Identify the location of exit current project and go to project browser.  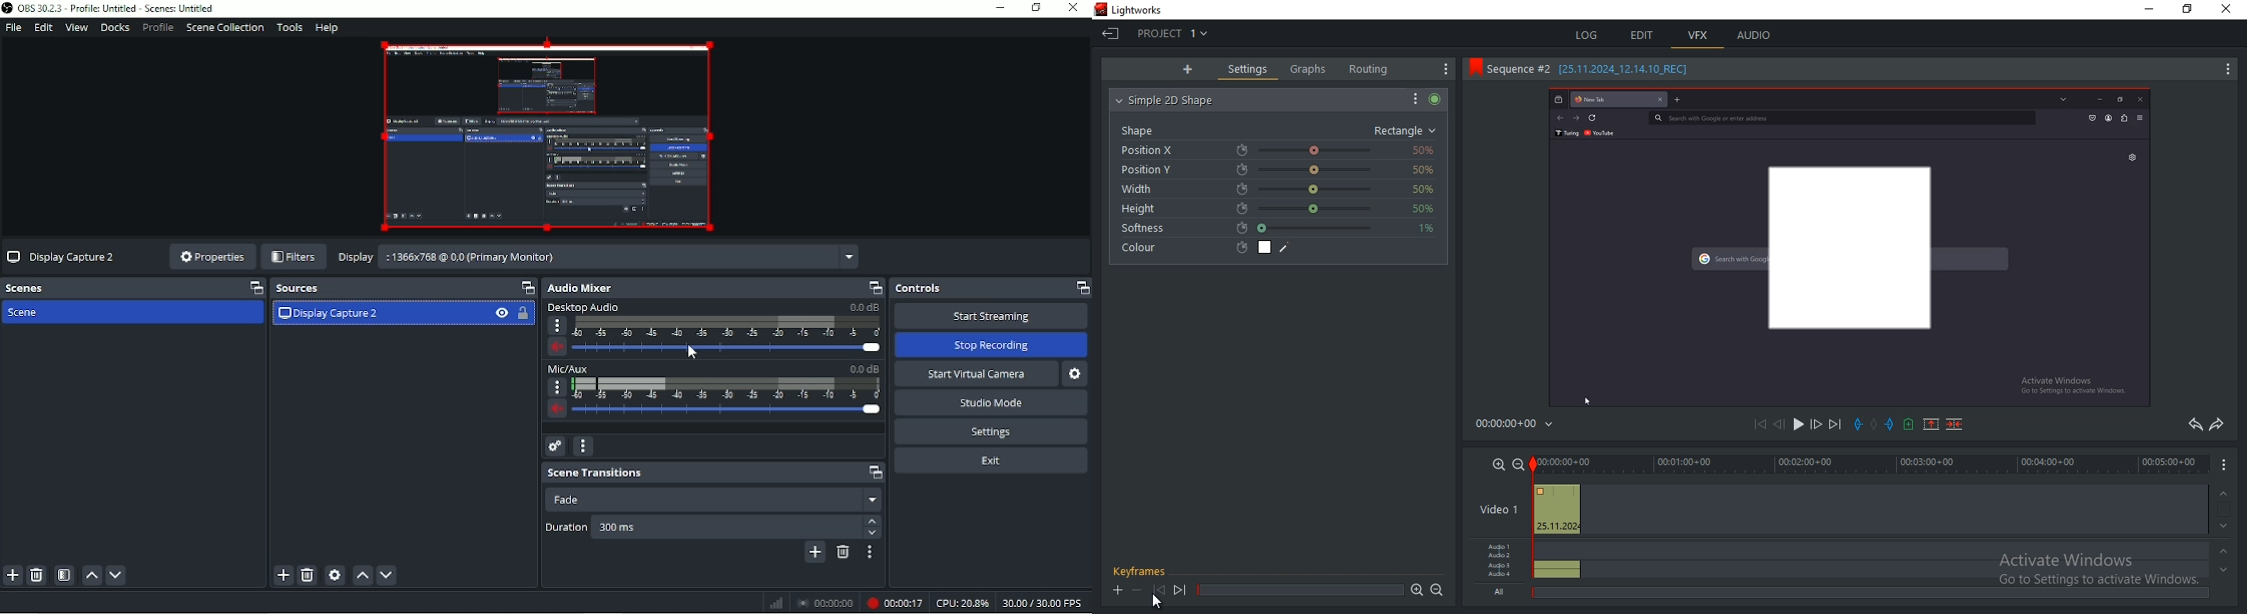
(1111, 35).